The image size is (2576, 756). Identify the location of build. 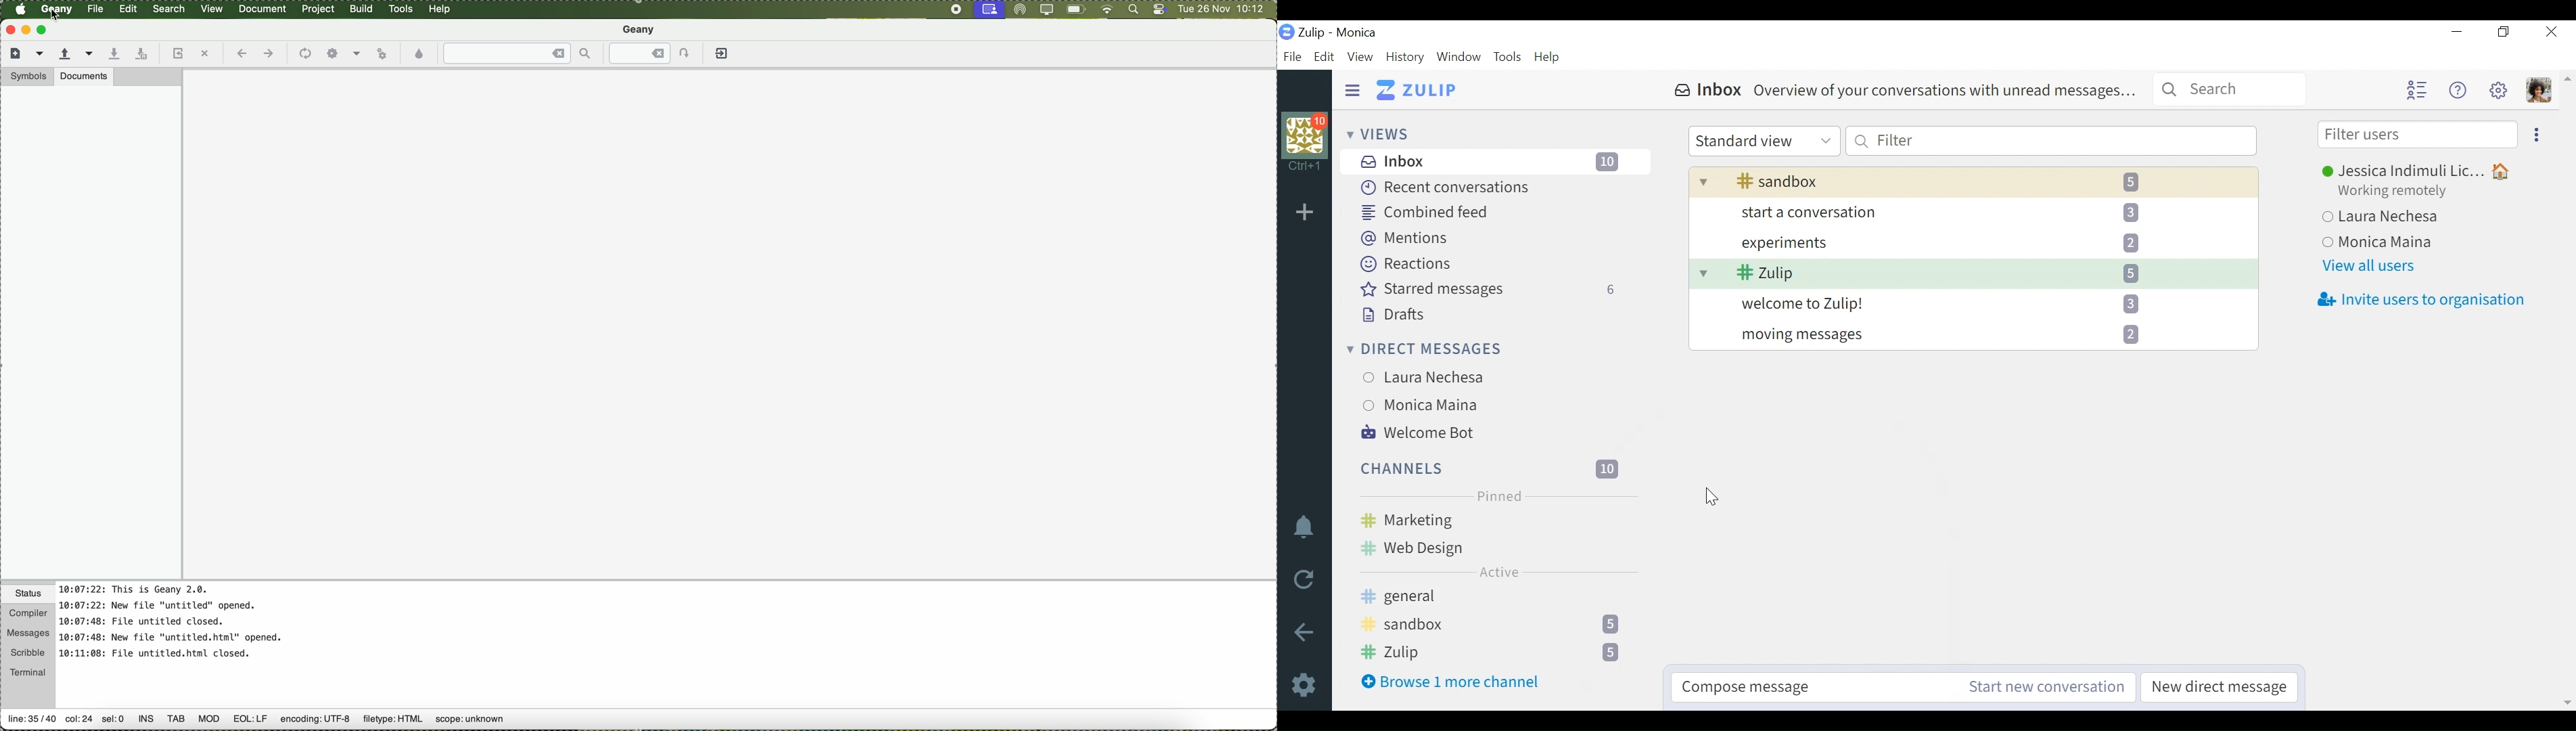
(364, 10).